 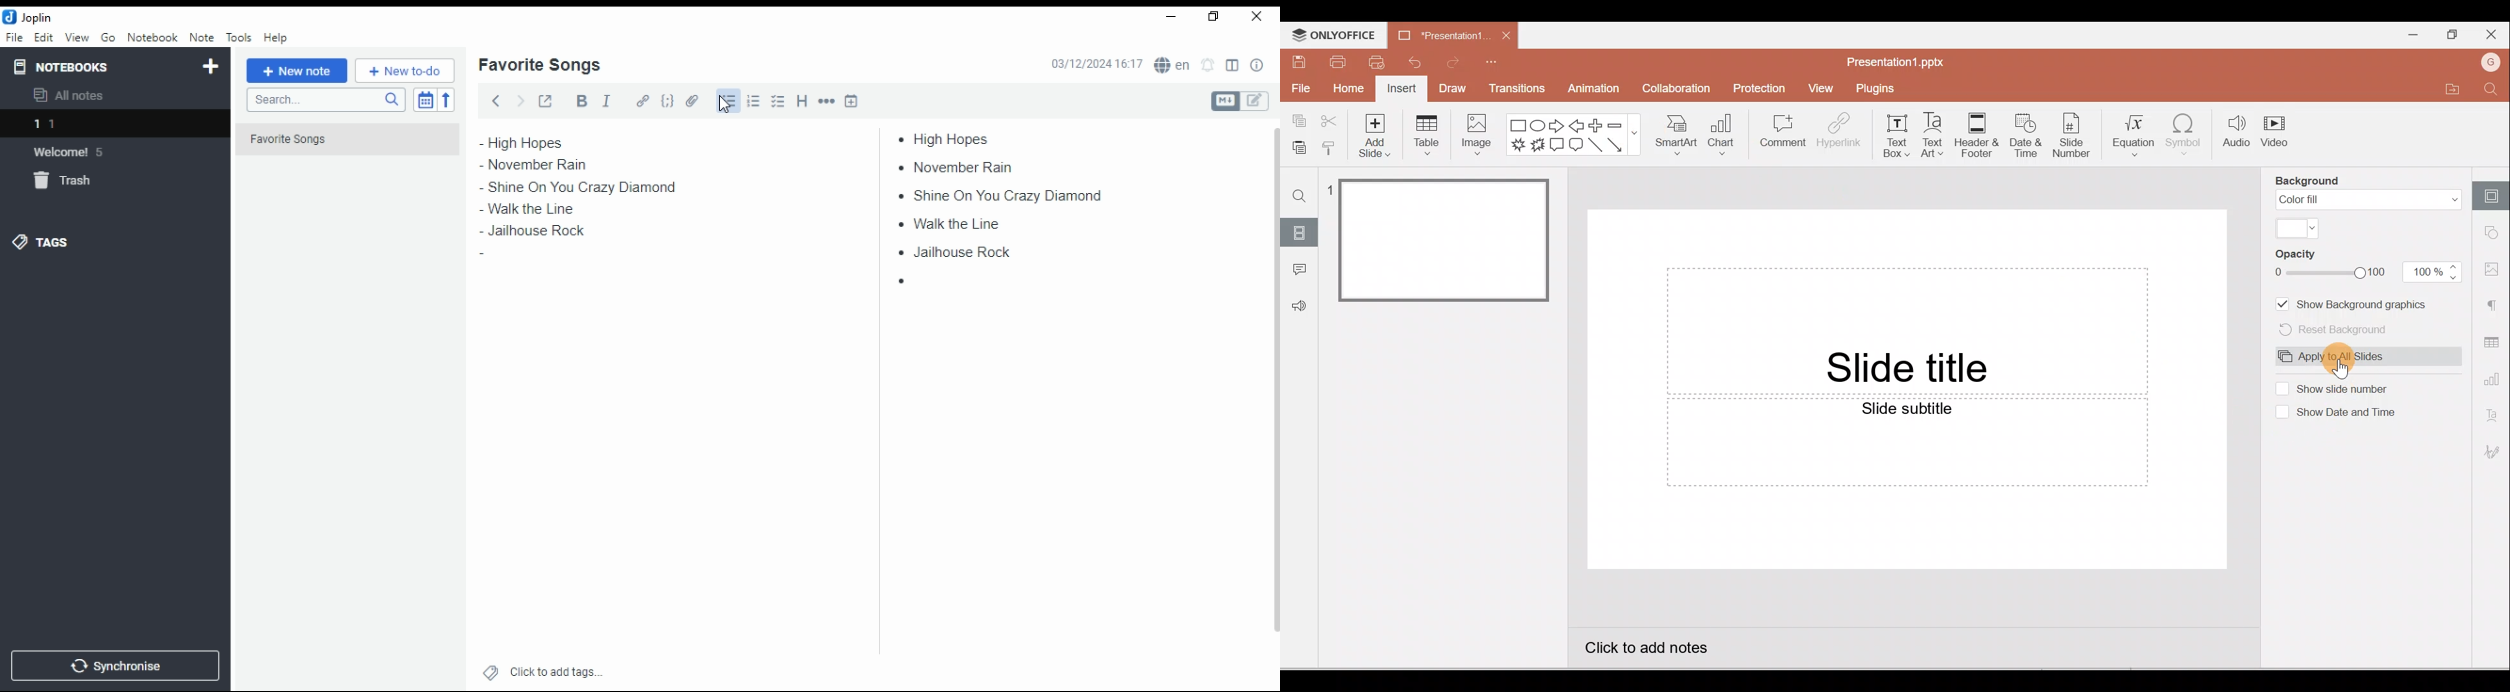 I want to click on Chart, so click(x=1722, y=136).